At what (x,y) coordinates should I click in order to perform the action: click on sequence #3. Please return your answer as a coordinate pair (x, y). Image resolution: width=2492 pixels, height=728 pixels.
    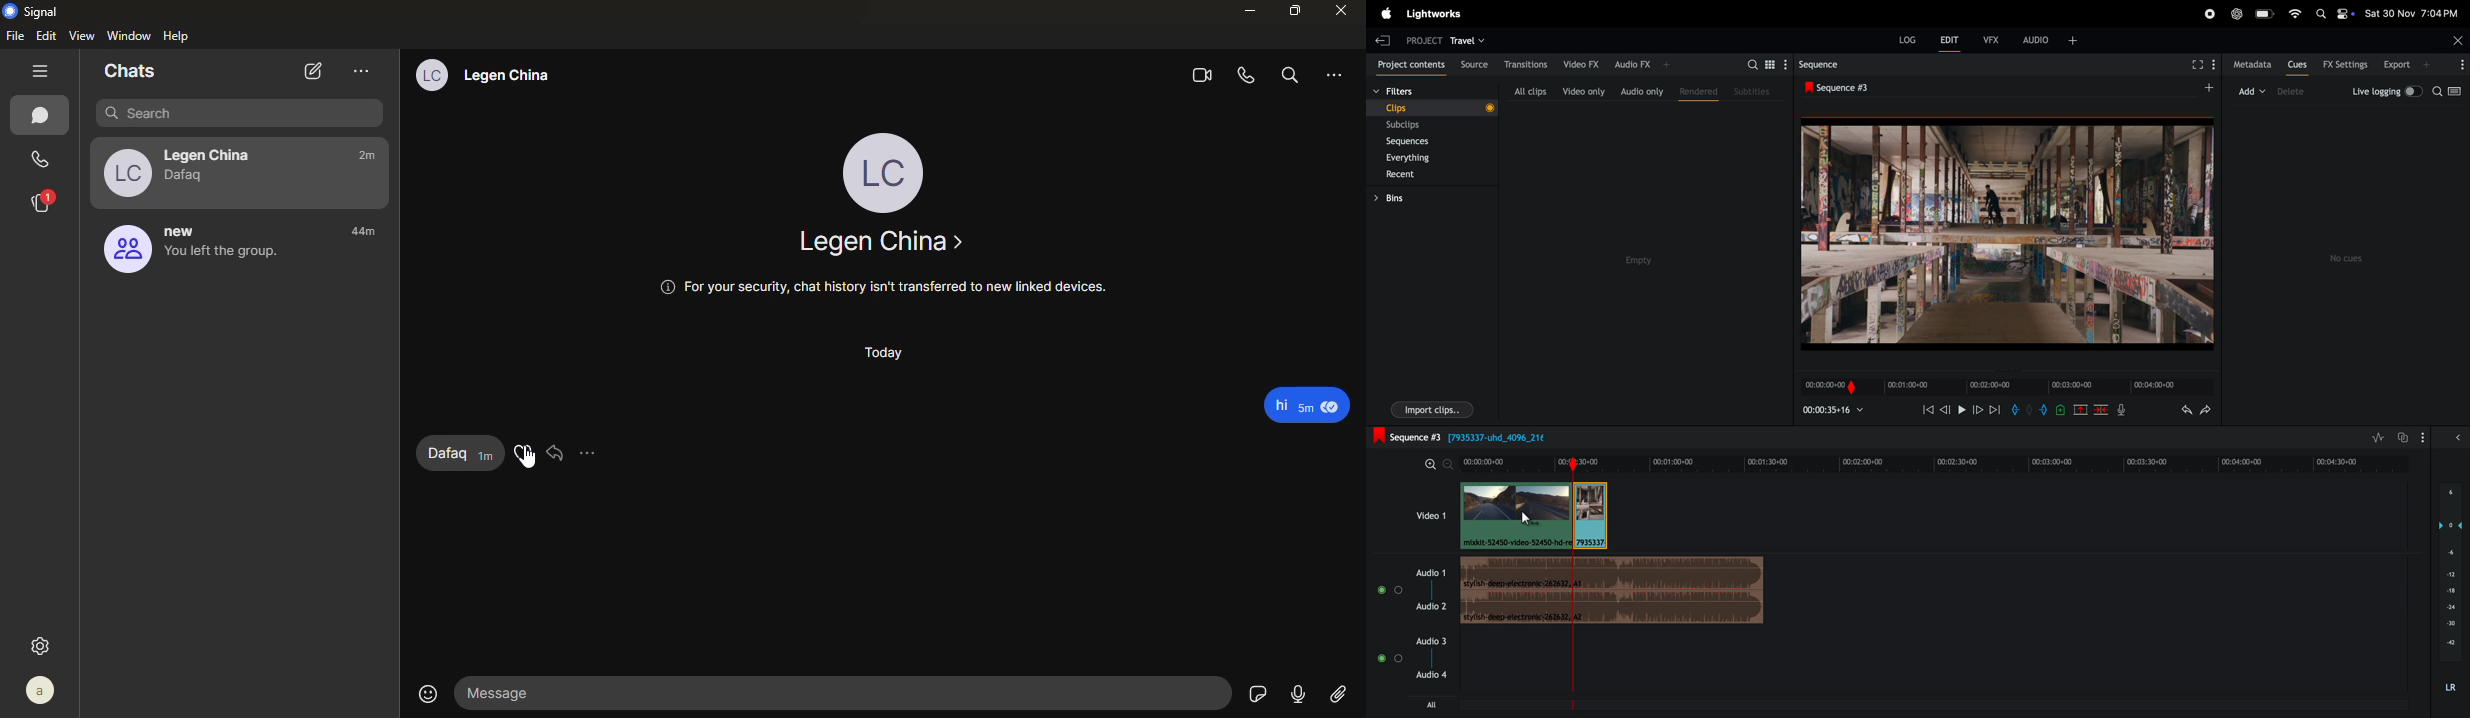
    Looking at the image, I should click on (1848, 85).